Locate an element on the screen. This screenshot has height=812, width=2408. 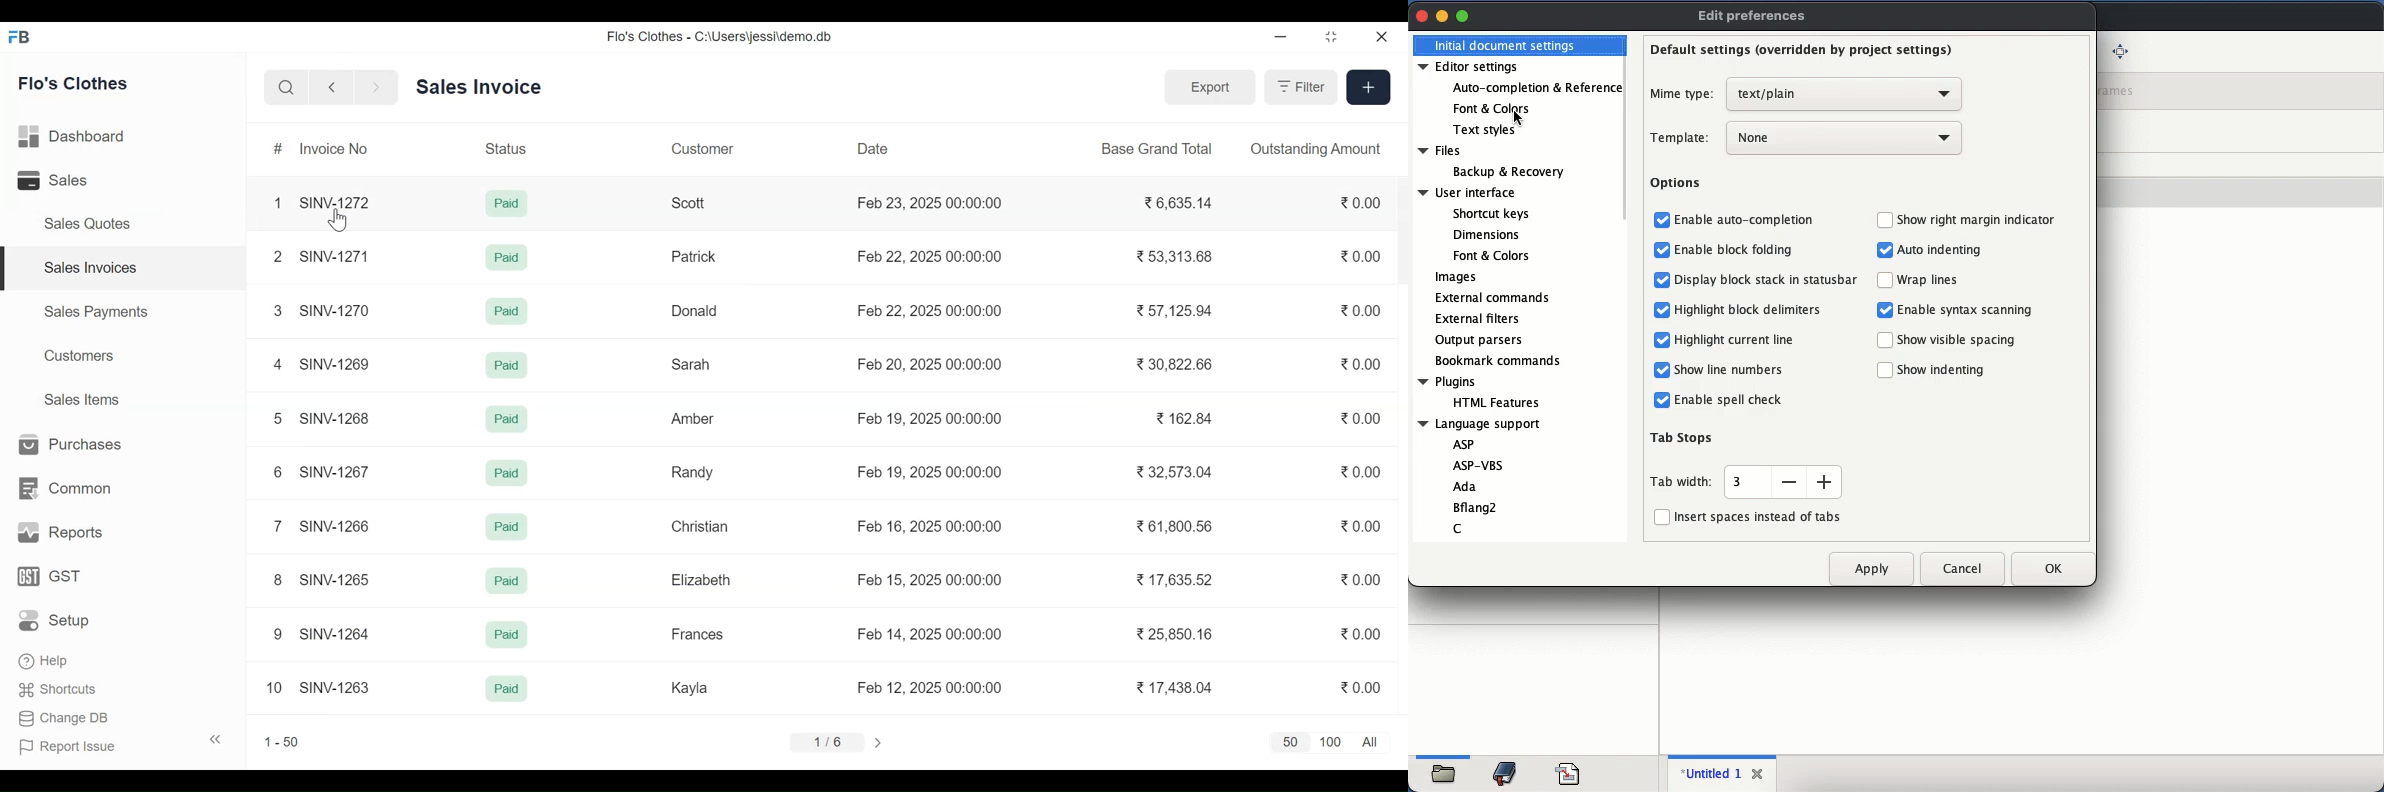
2 is located at coordinates (274, 255).